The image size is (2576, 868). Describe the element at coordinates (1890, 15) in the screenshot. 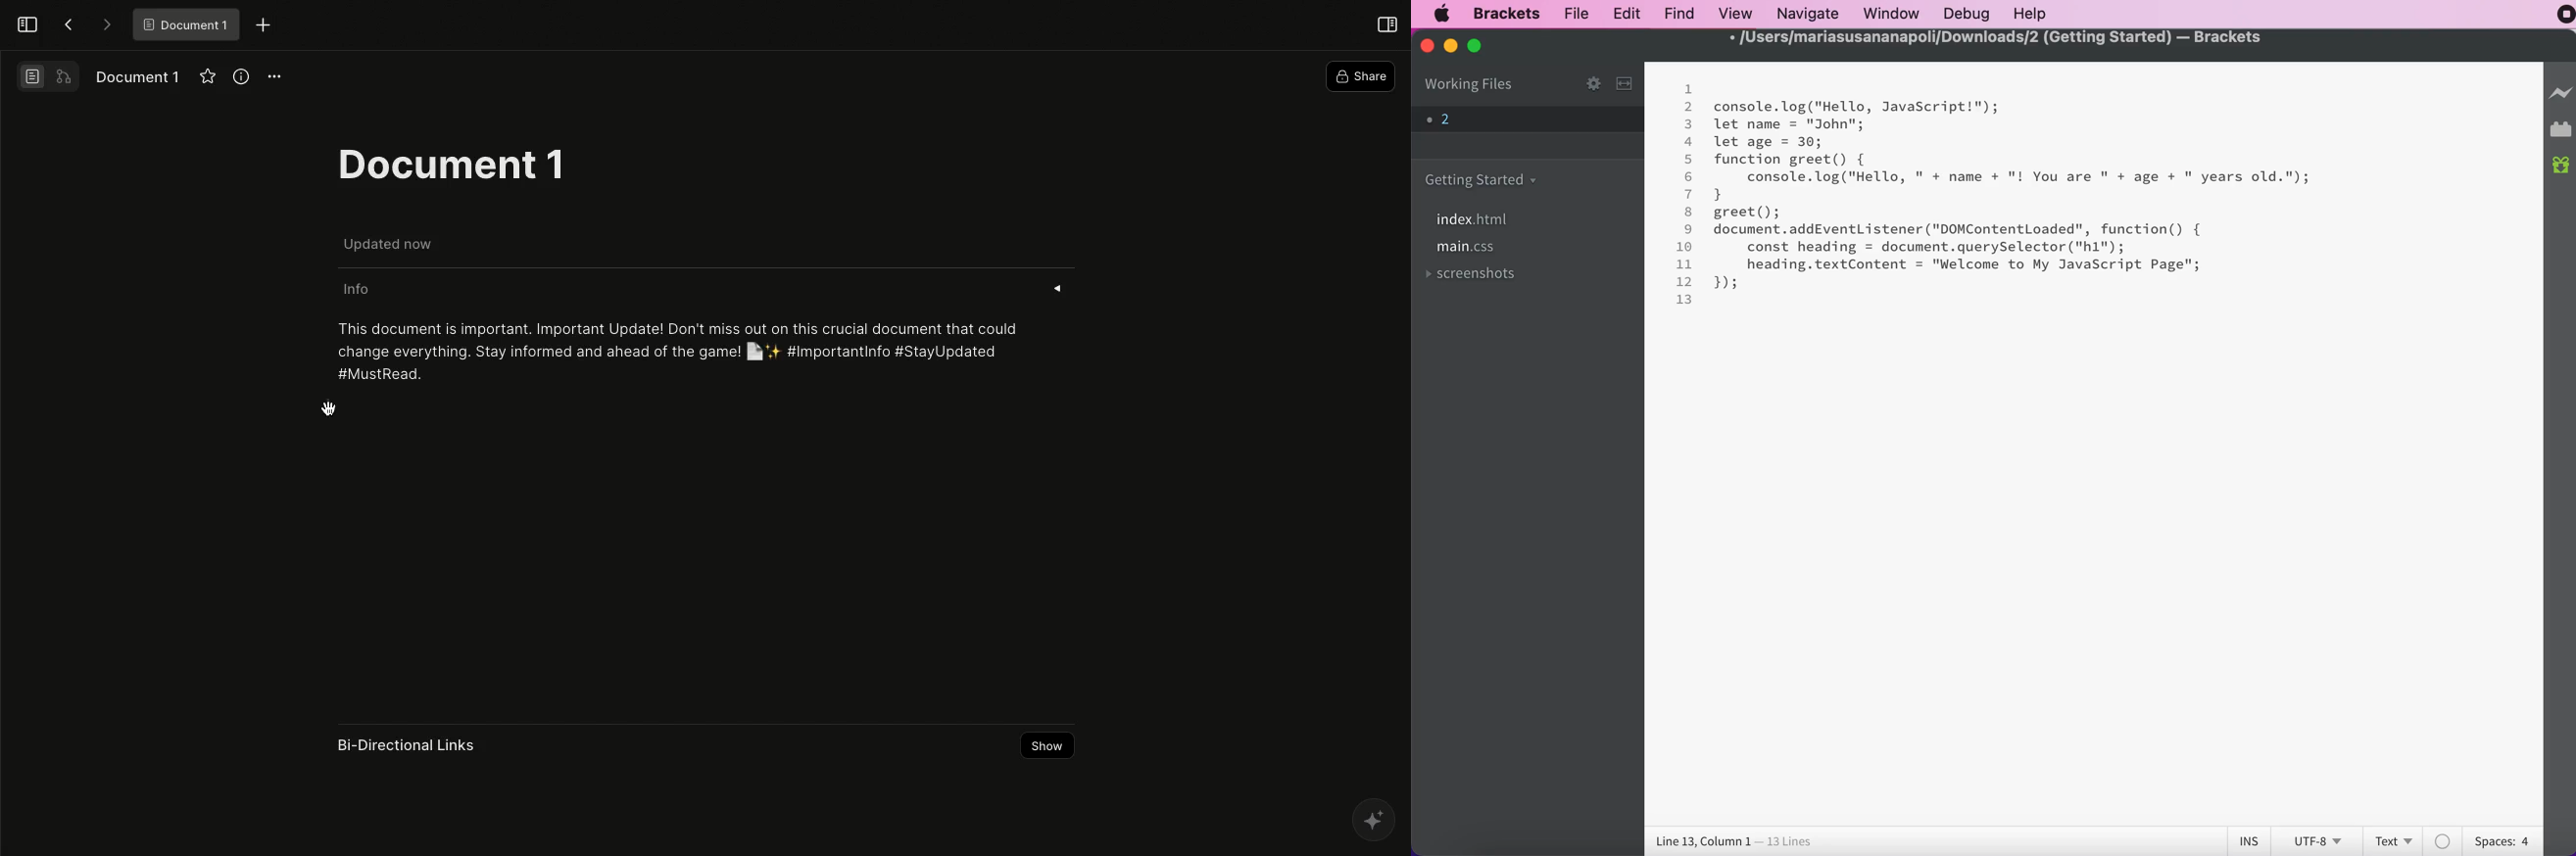

I see `window` at that location.